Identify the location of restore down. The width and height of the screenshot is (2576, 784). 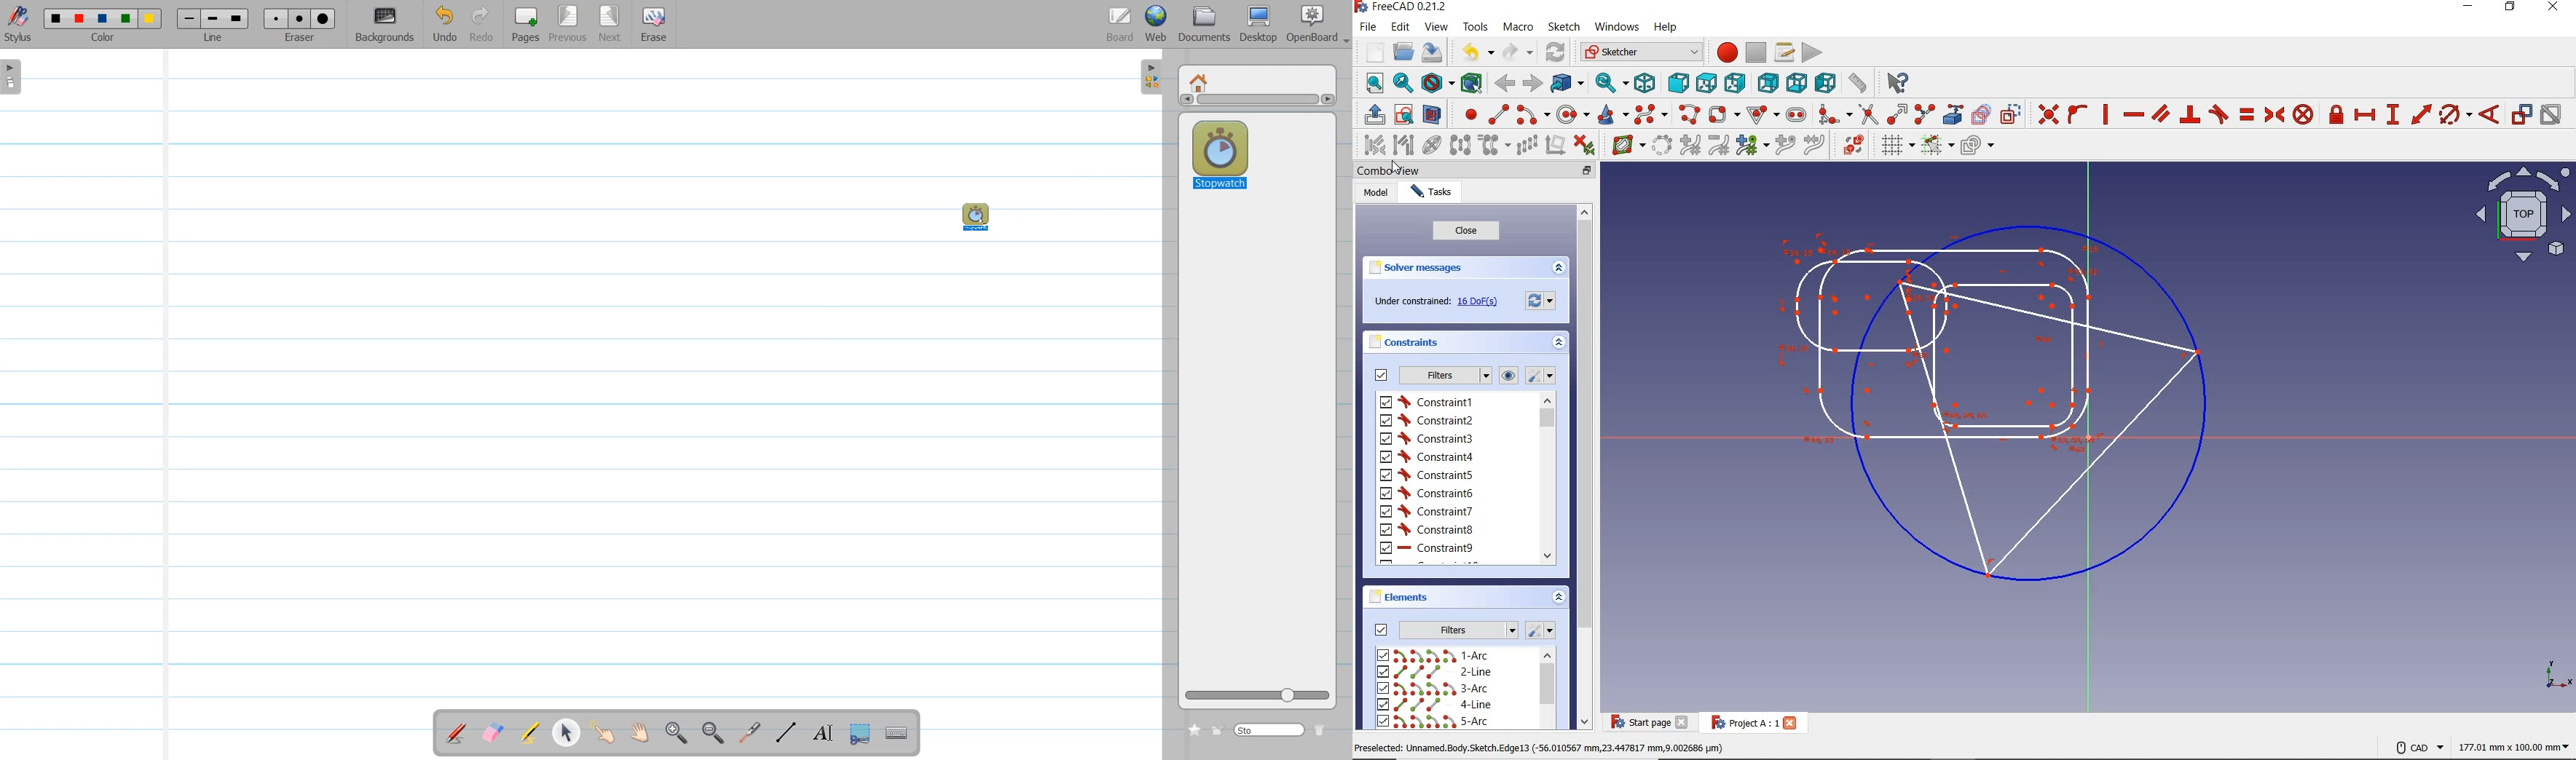
(1588, 170).